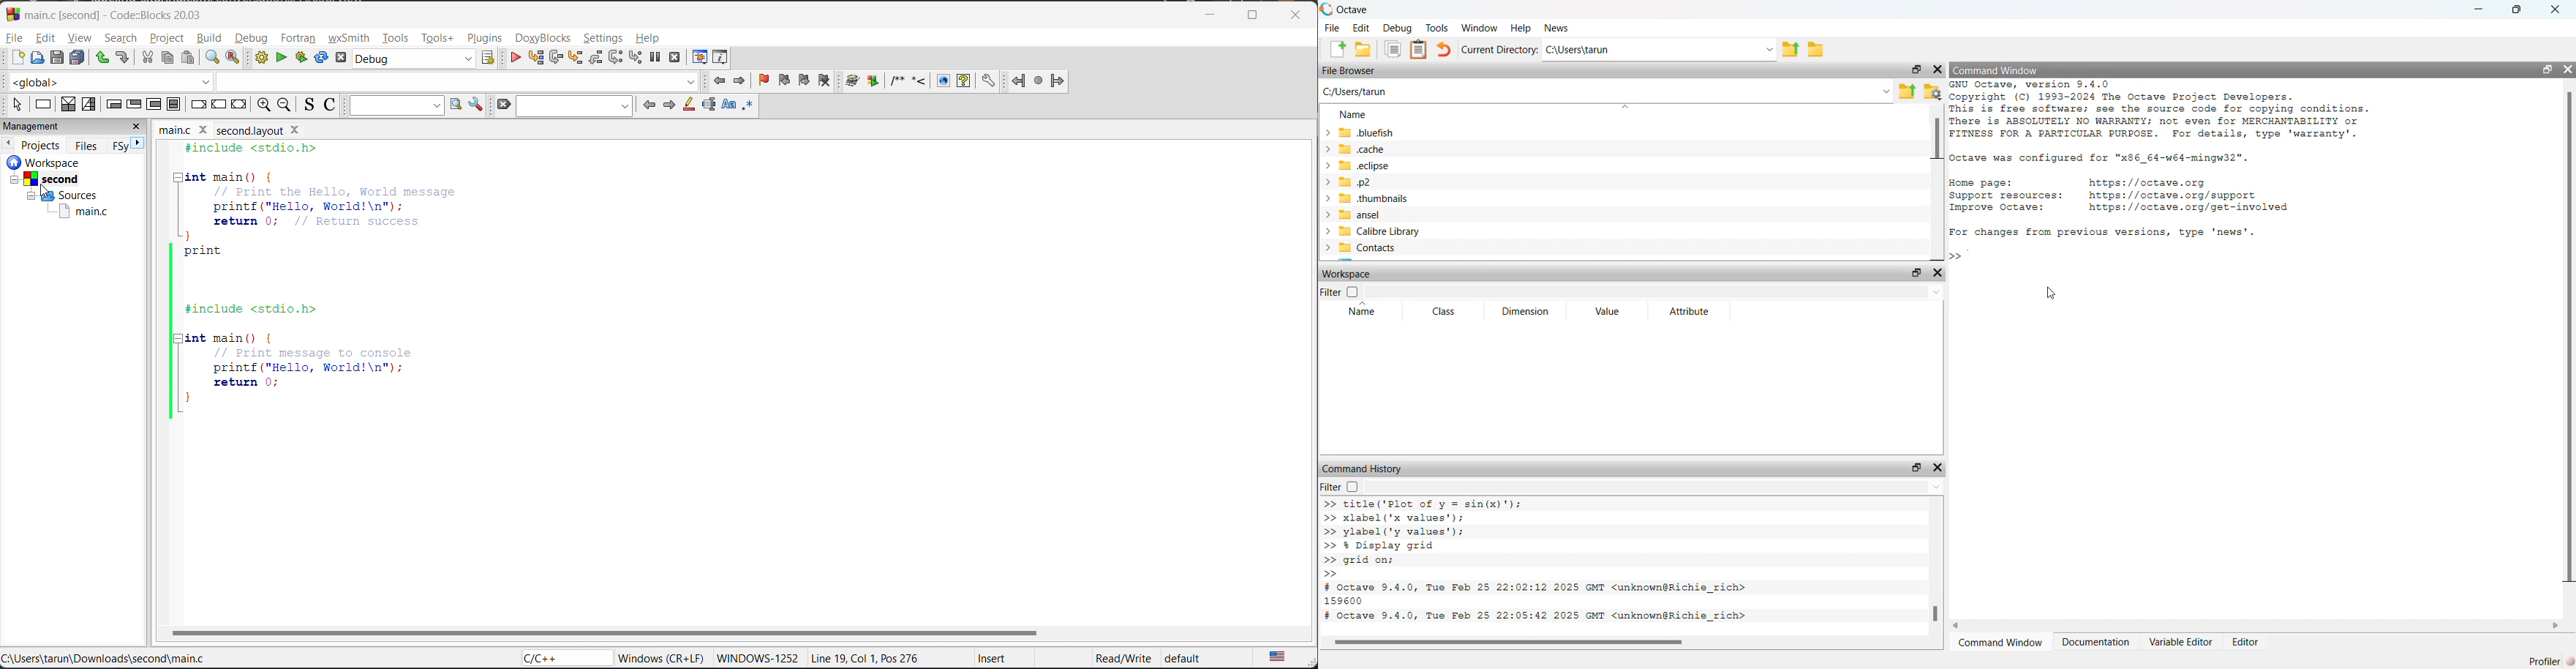  Describe the element at coordinates (1365, 248) in the screenshot. I see `Contacts` at that location.